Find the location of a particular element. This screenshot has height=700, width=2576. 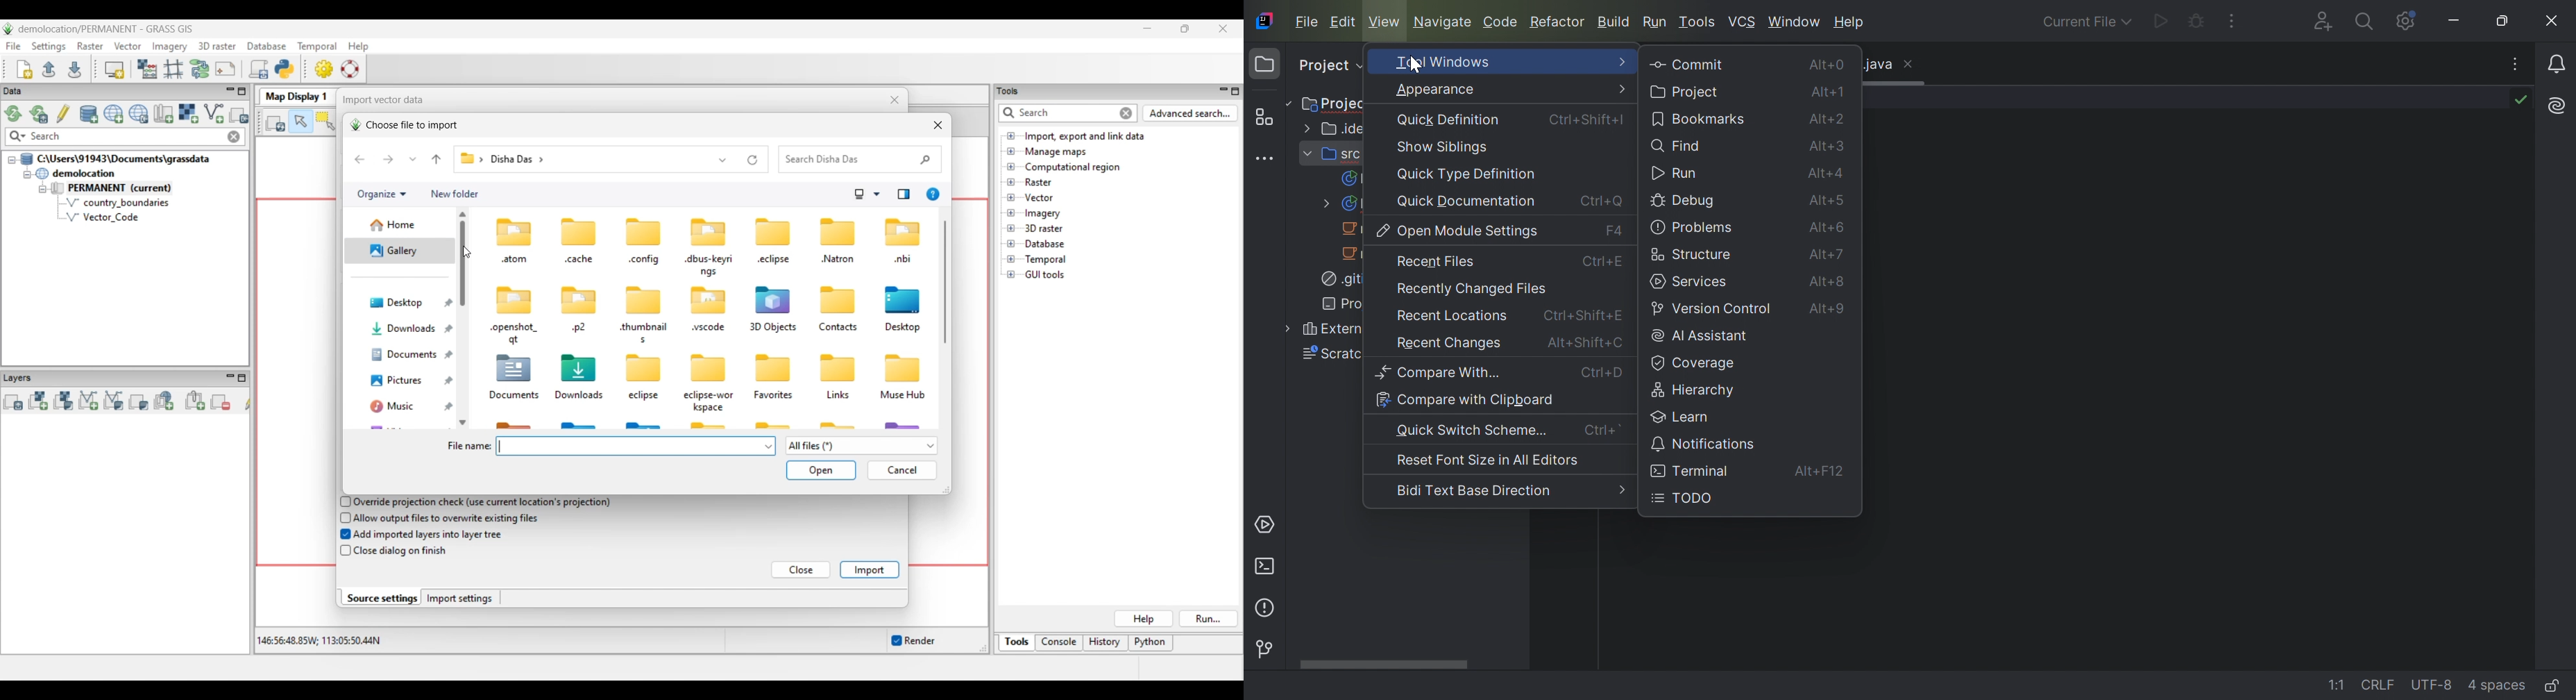

Alt+6 is located at coordinates (1827, 228).